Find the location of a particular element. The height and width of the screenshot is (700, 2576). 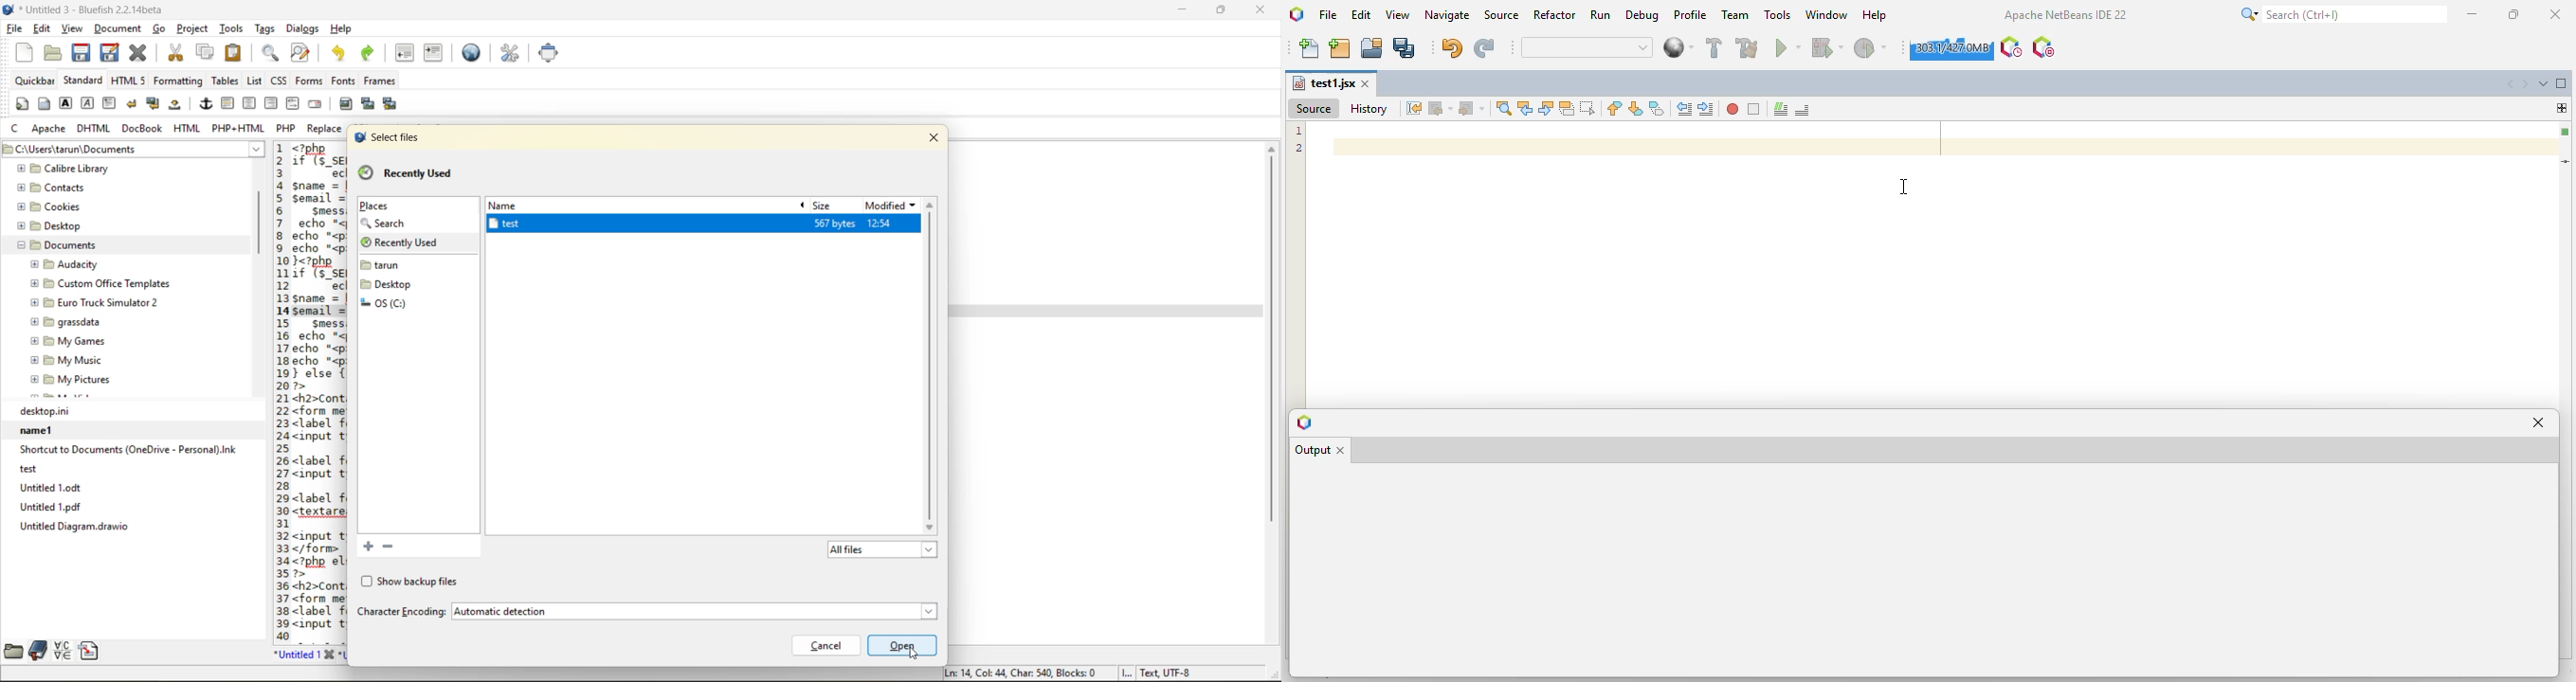

edit preferences is located at coordinates (509, 53).